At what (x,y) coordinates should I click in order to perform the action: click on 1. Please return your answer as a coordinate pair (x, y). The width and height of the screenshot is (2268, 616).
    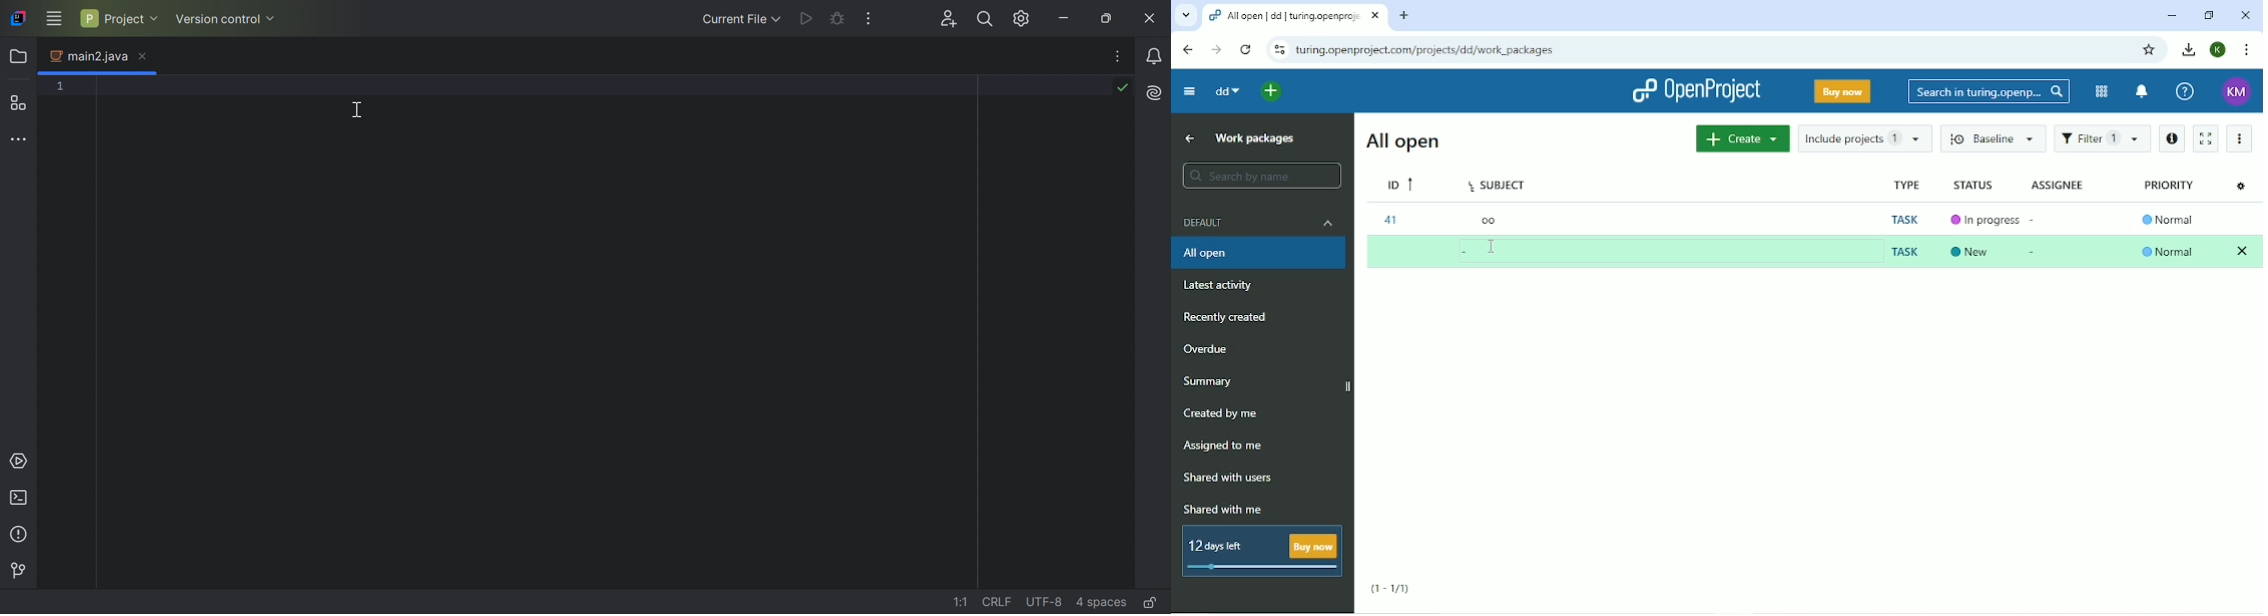
    Looking at the image, I should click on (64, 86).